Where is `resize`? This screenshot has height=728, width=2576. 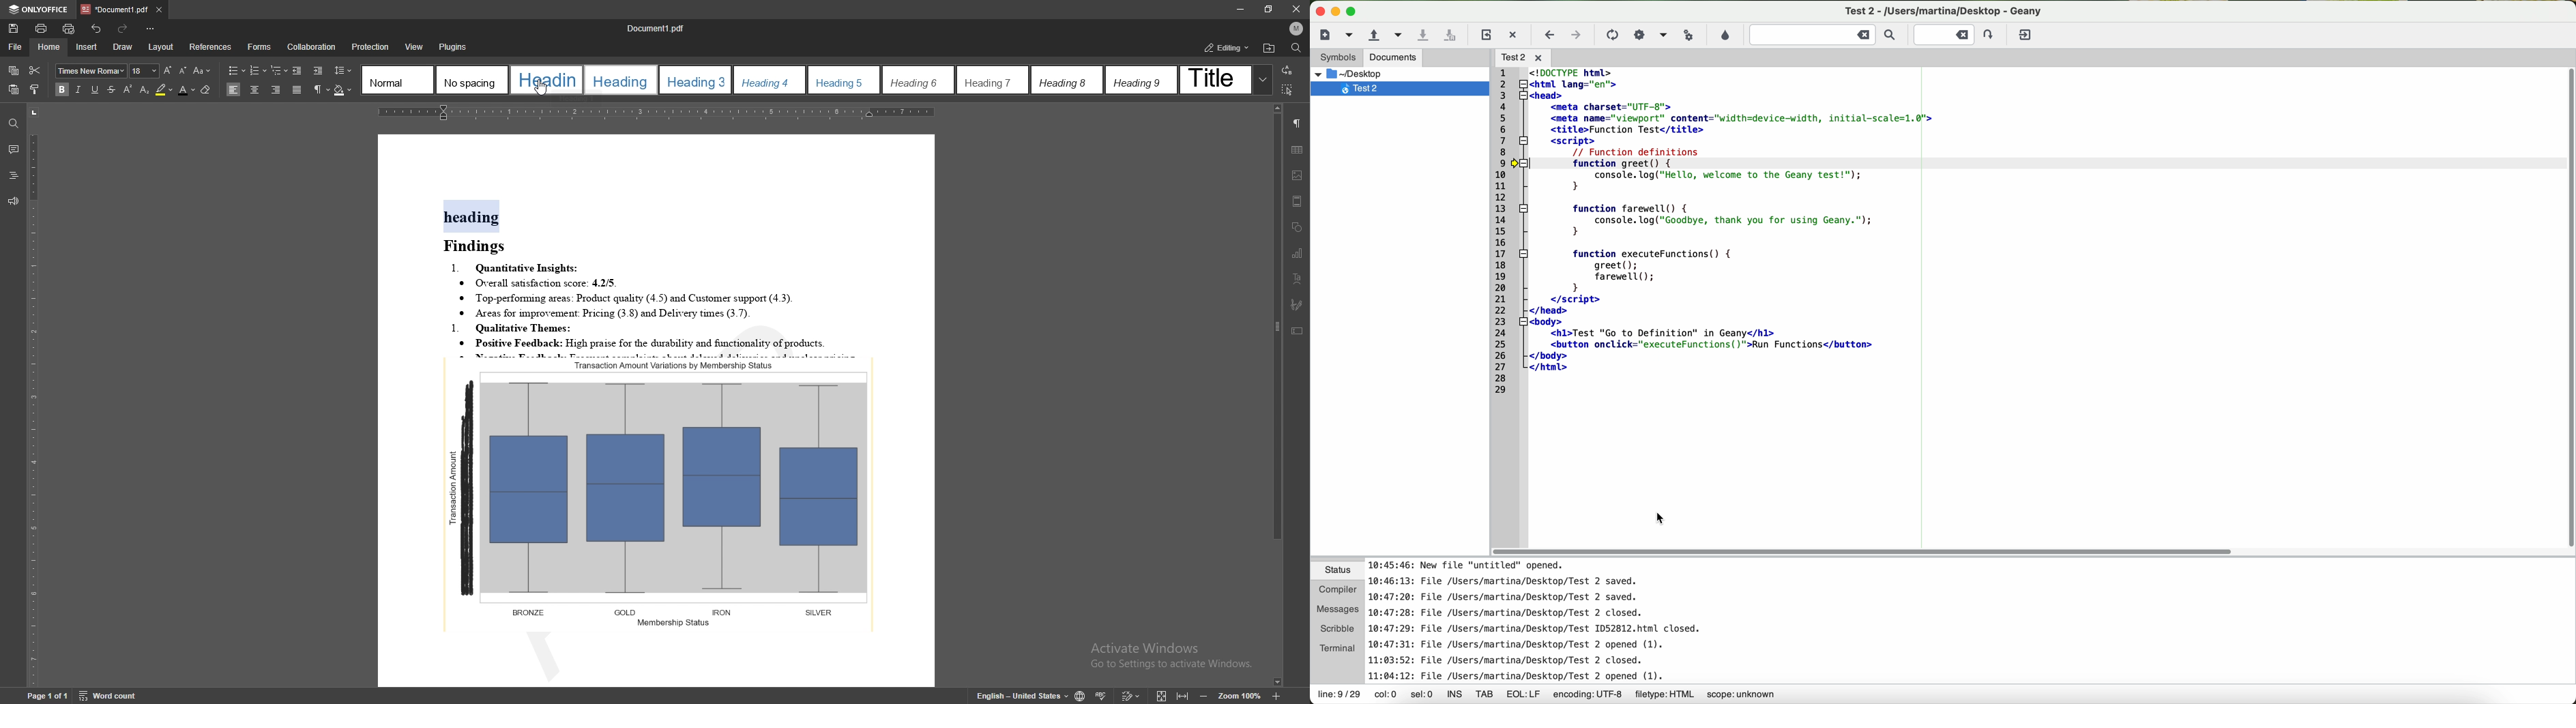 resize is located at coordinates (1268, 9).